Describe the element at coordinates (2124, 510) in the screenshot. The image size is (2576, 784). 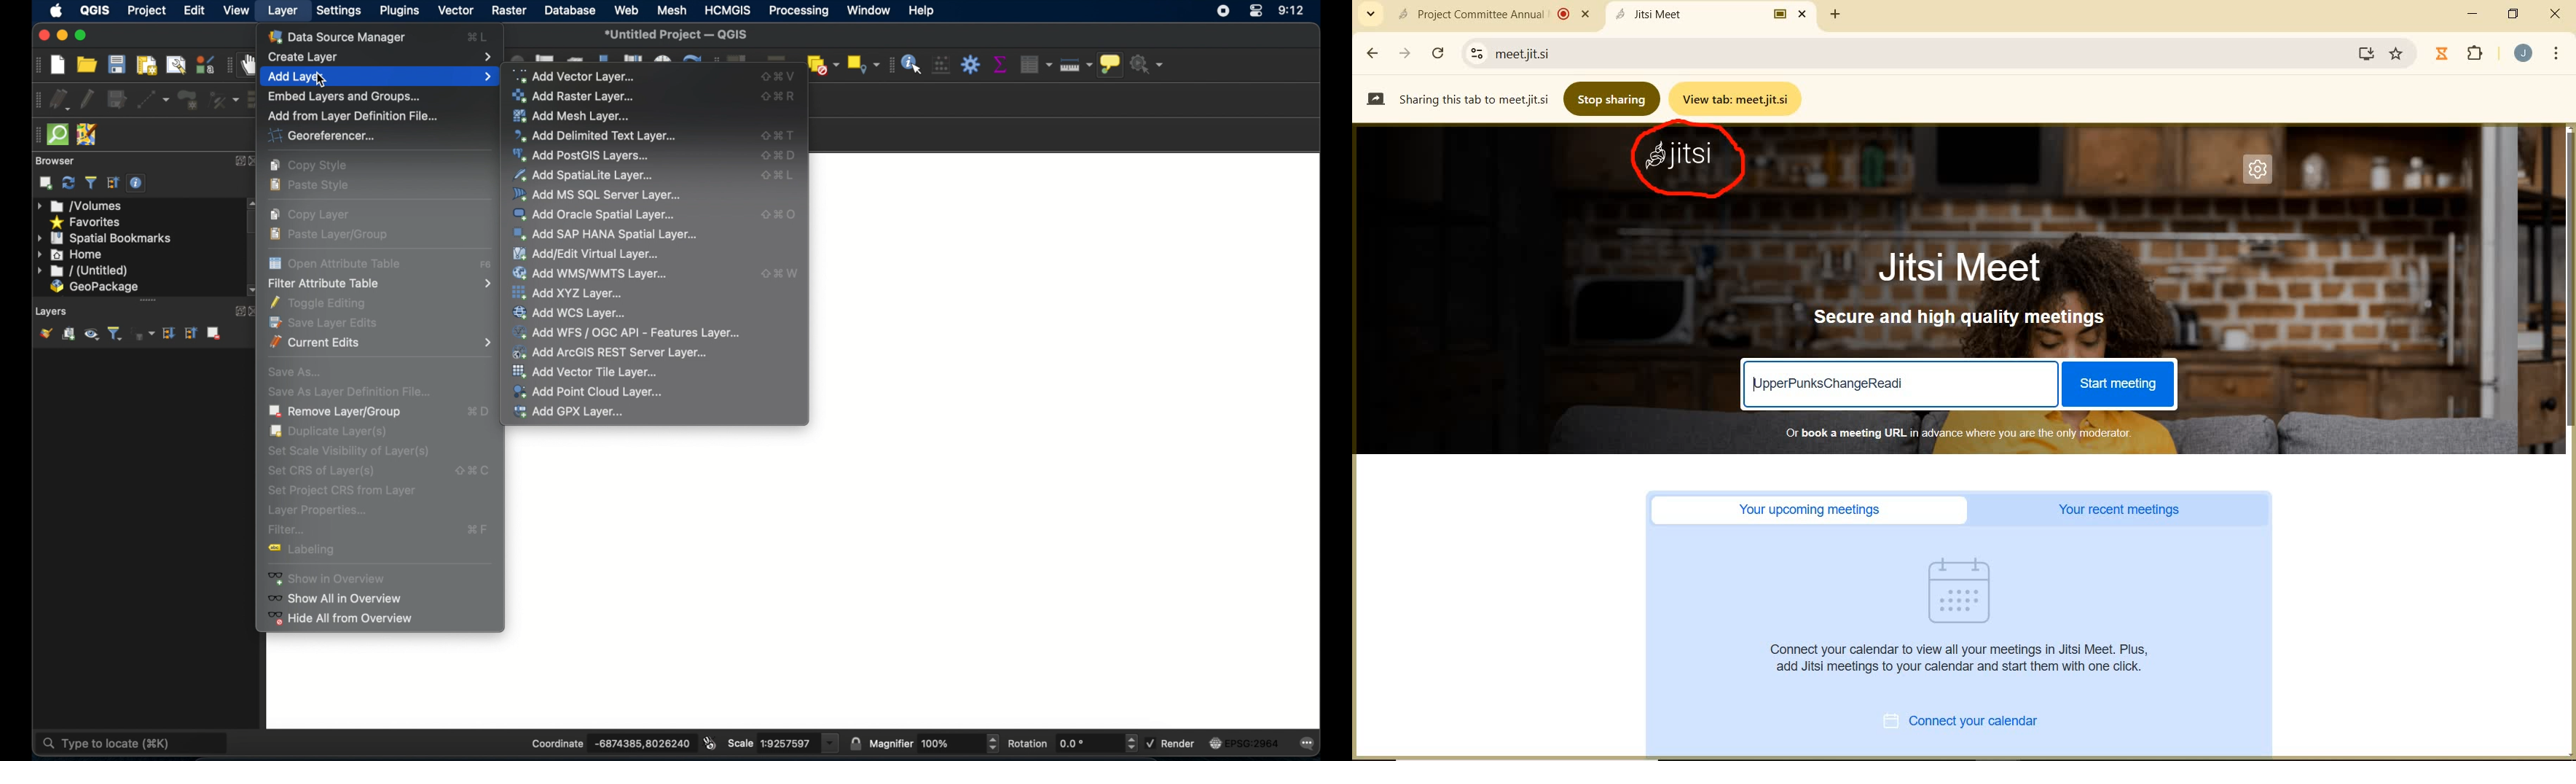
I see `YOUR RECENT MEETINGS` at that location.